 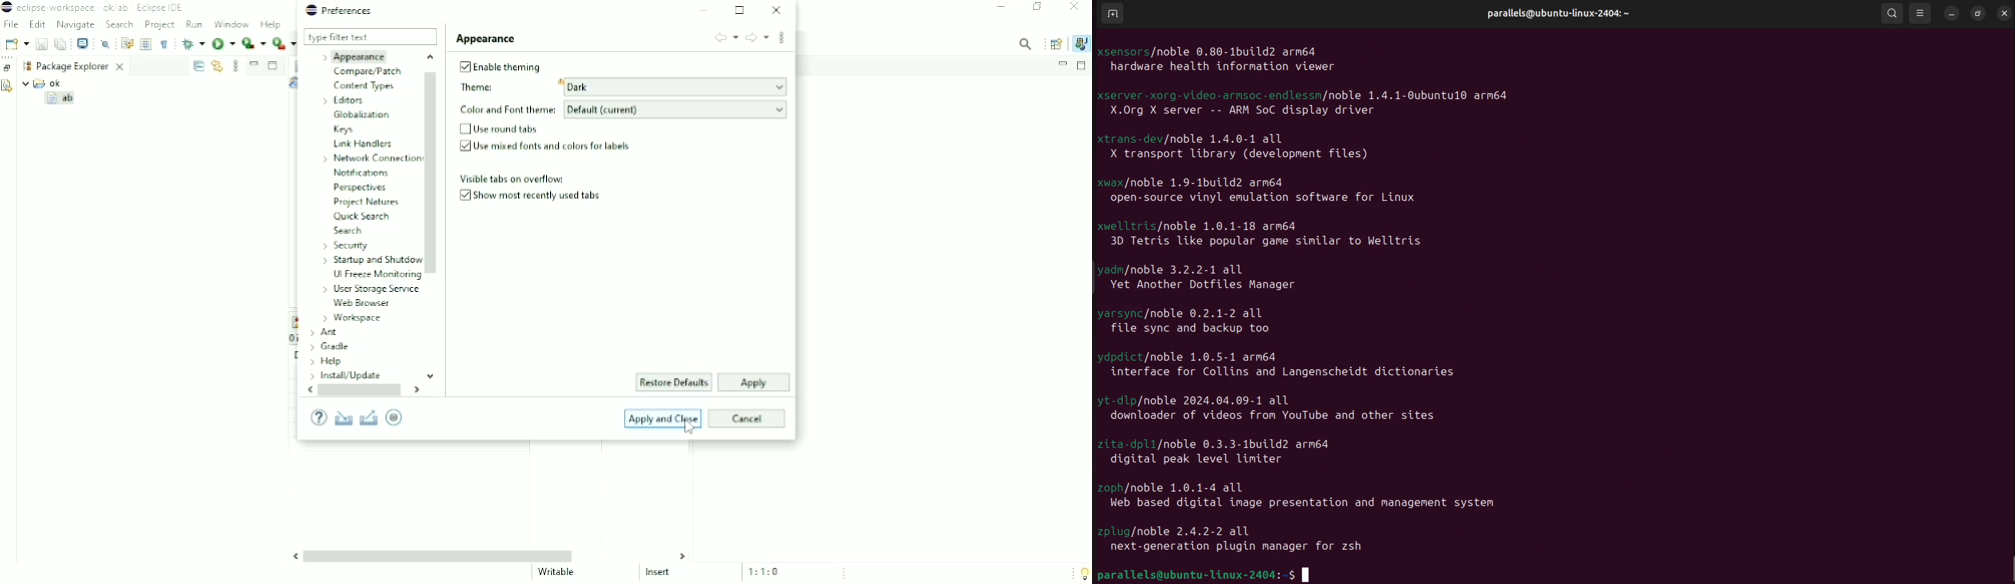 I want to click on Search, so click(x=347, y=230).